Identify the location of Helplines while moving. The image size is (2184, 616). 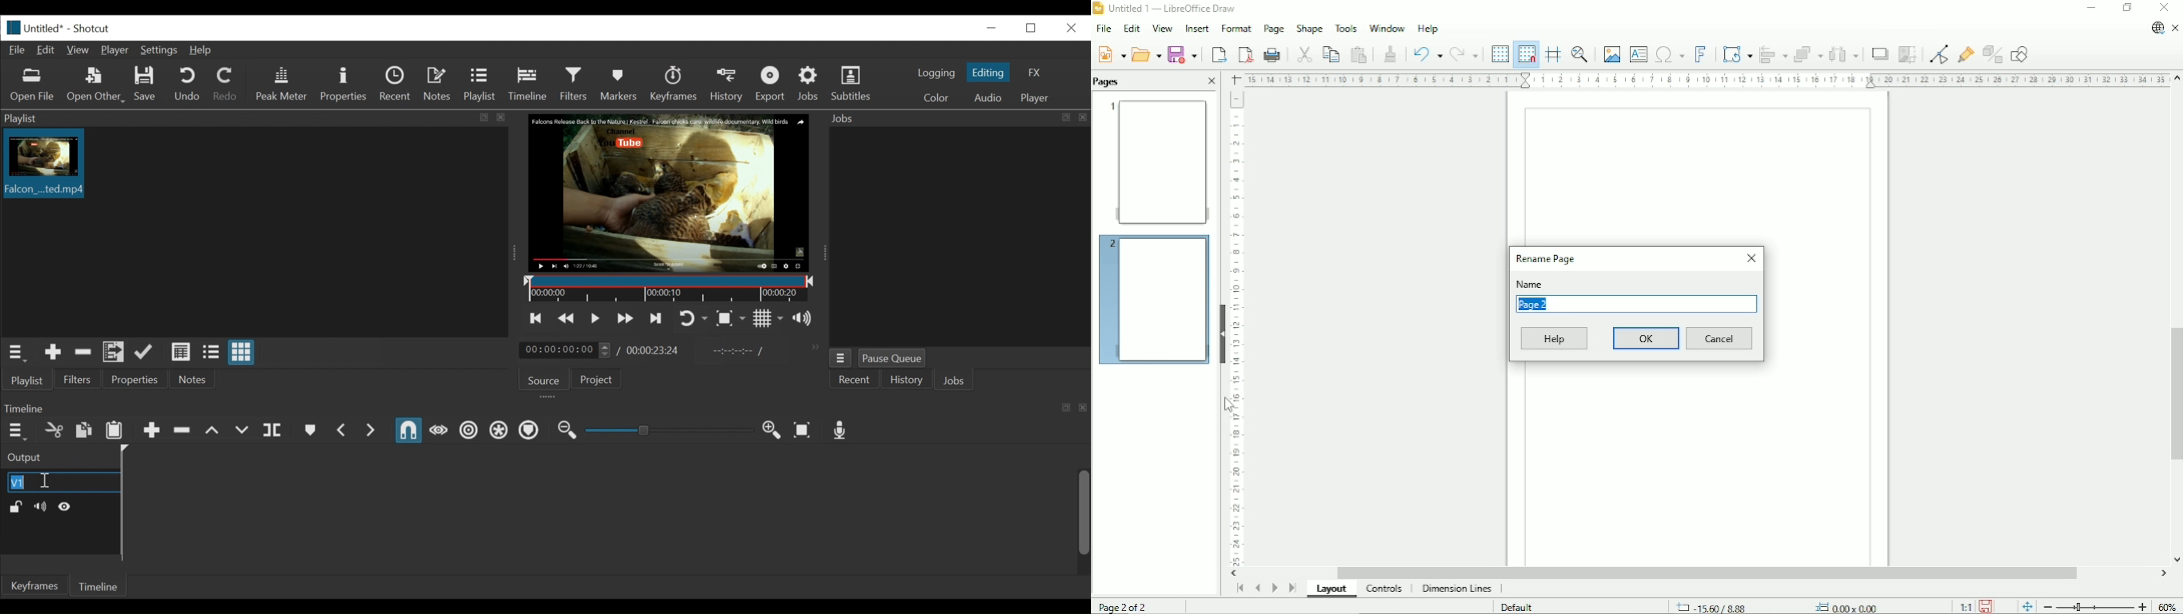
(1553, 54).